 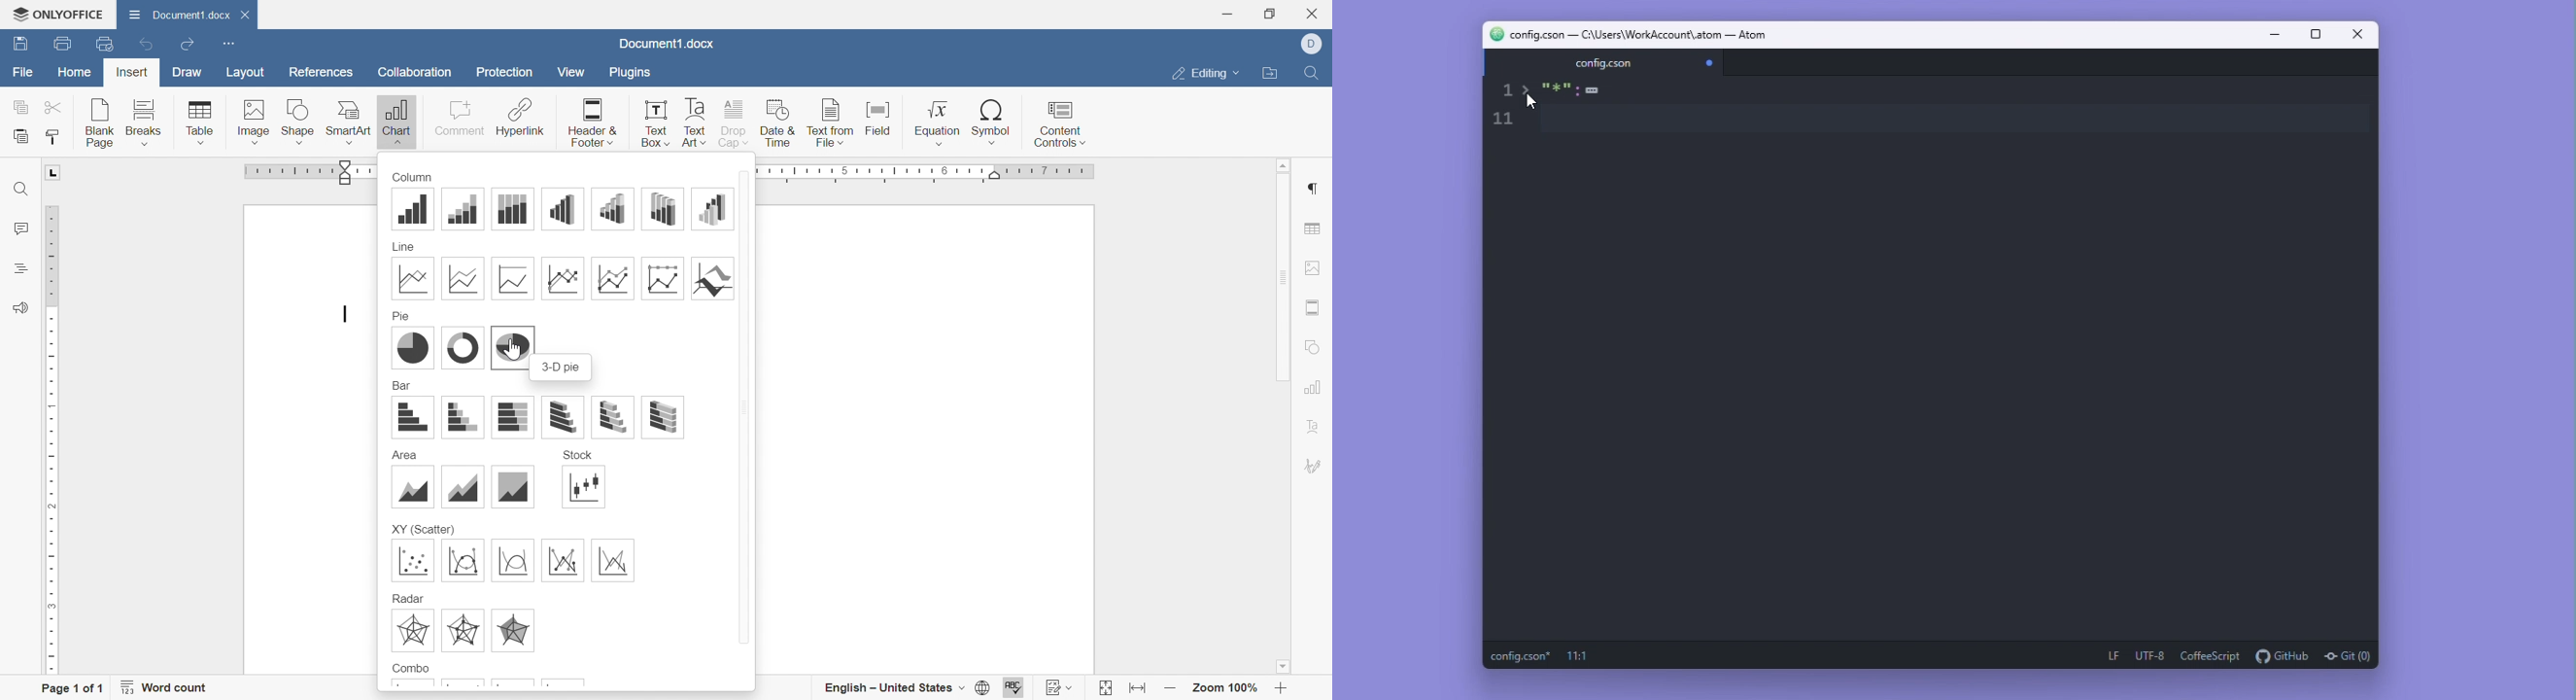 What do you see at coordinates (712, 208) in the screenshot?
I see `3-D column` at bounding box center [712, 208].